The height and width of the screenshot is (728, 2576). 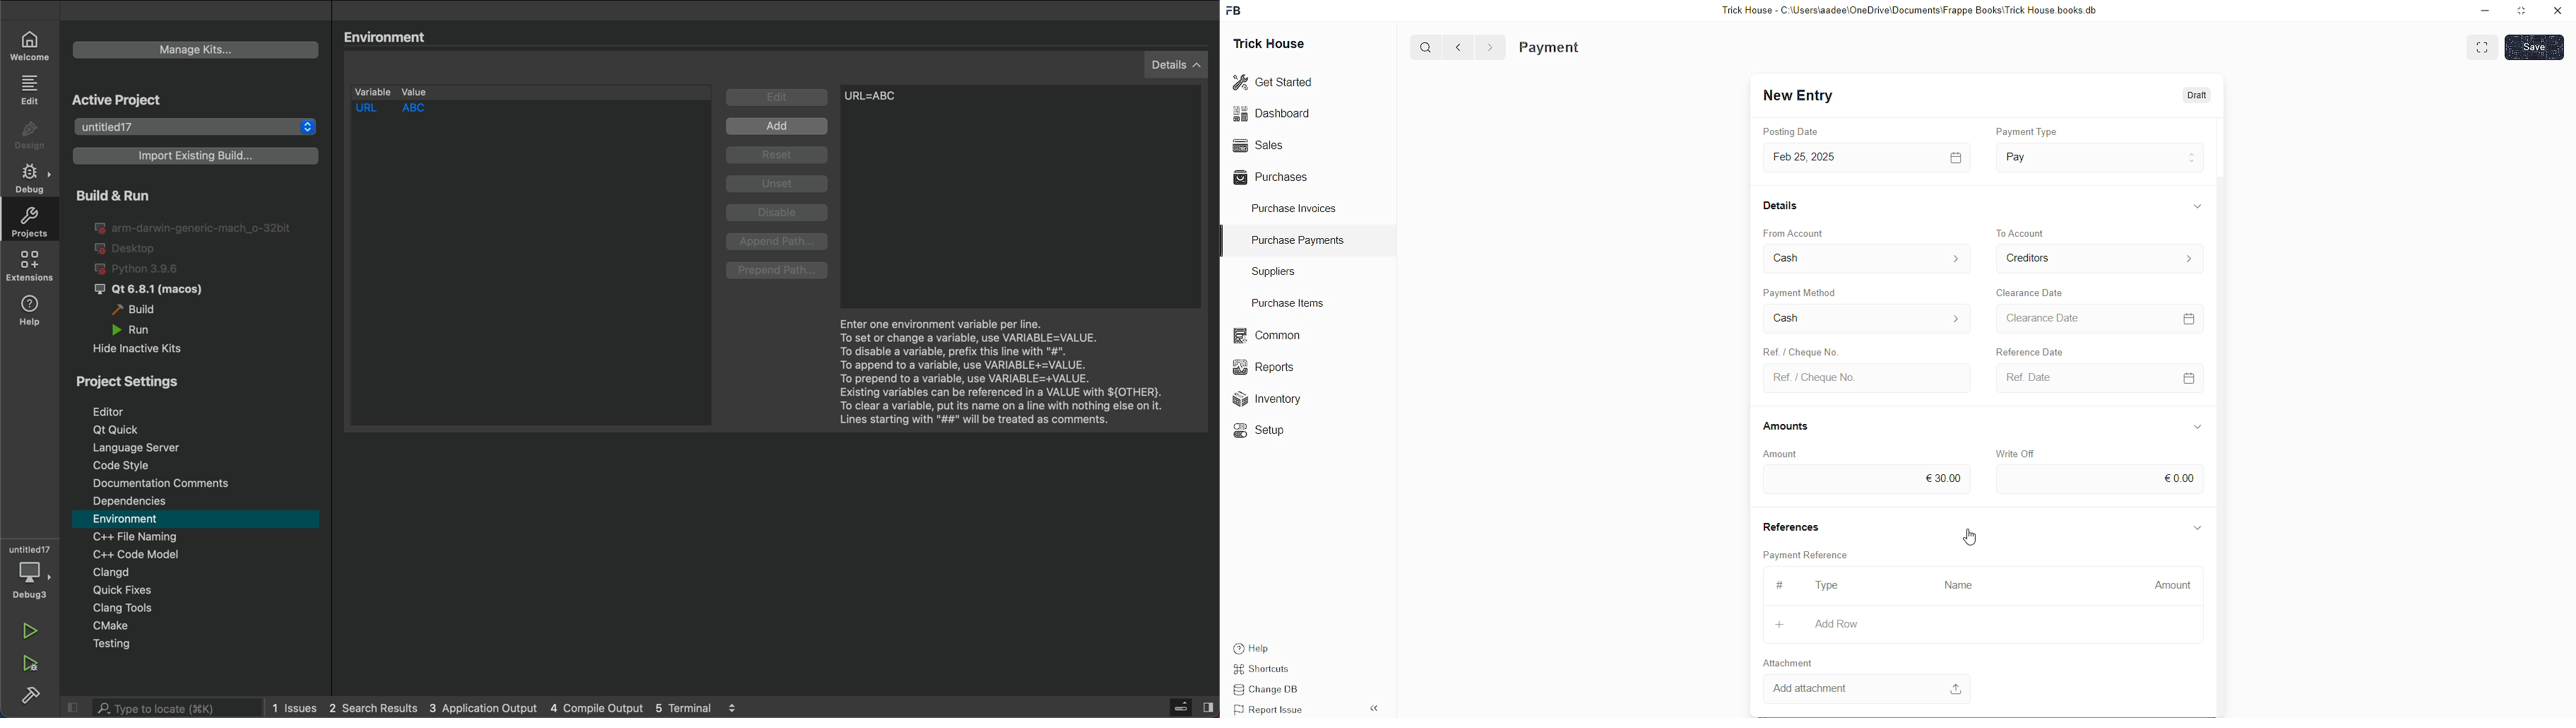 I want to click on Suppliers, so click(x=1268, y=271).